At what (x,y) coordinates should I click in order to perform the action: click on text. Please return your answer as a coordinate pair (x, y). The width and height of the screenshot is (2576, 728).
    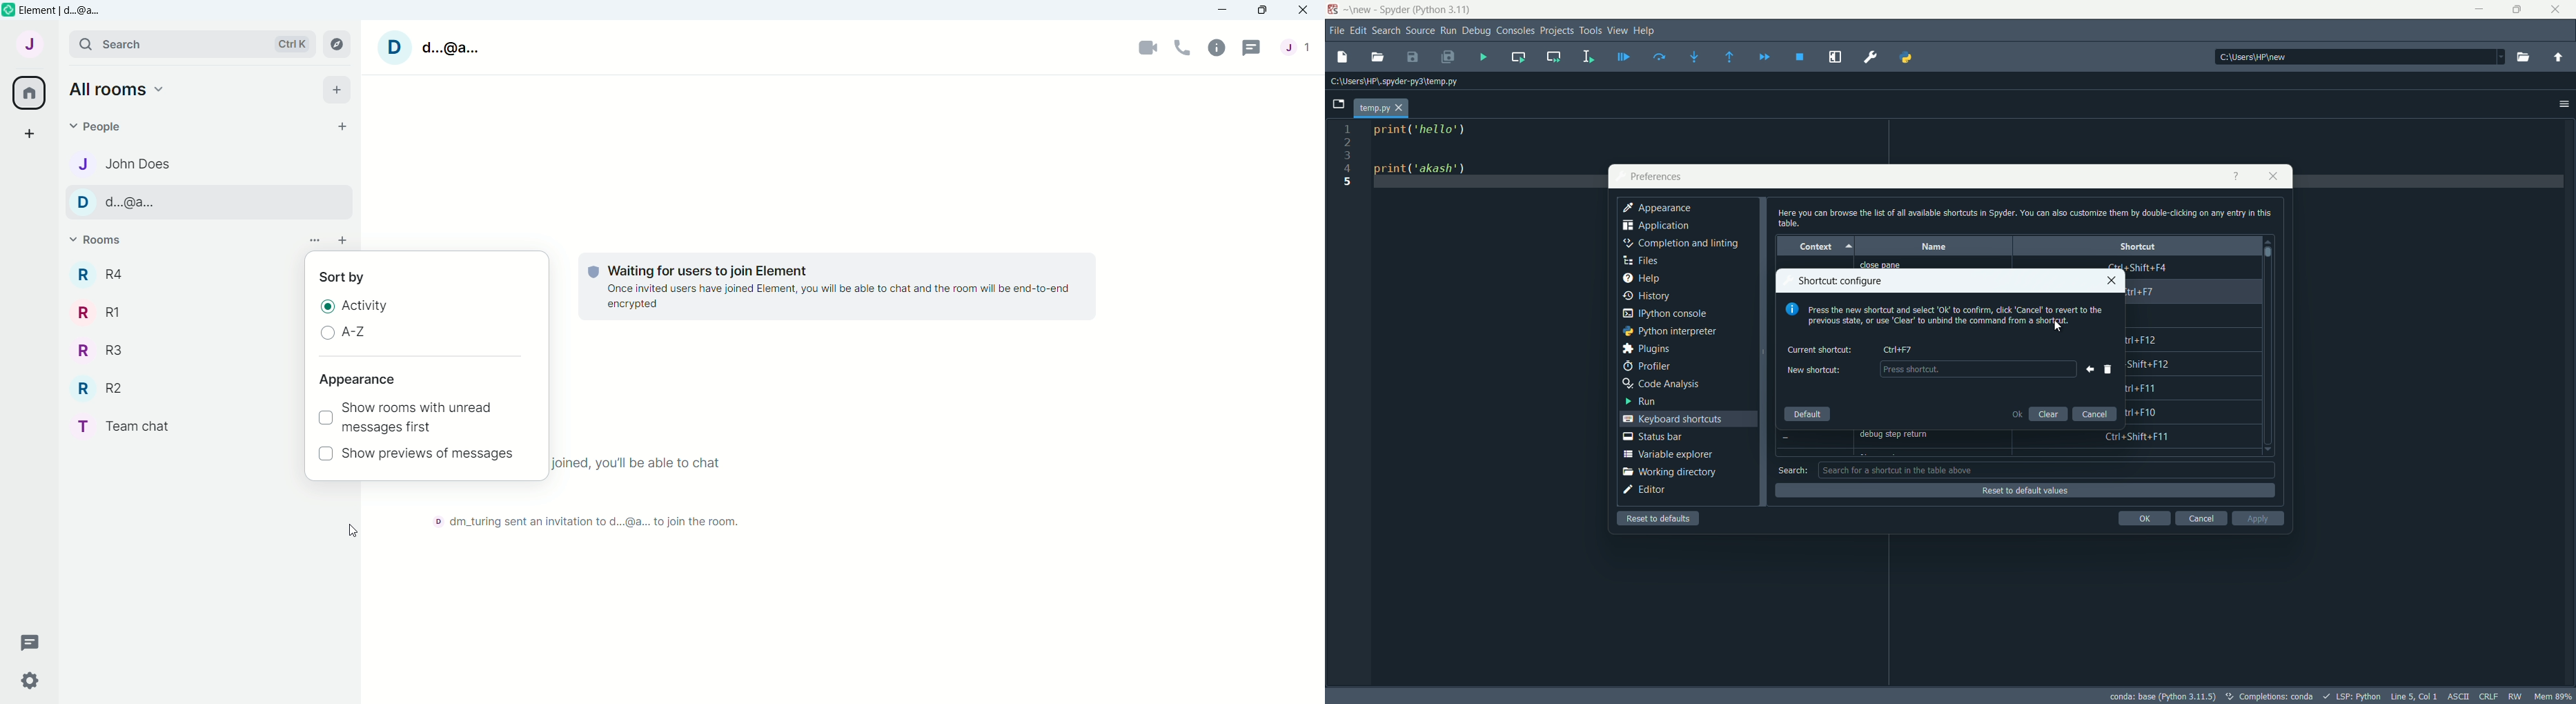
    Looking at the image, I should click on (1946, 315).